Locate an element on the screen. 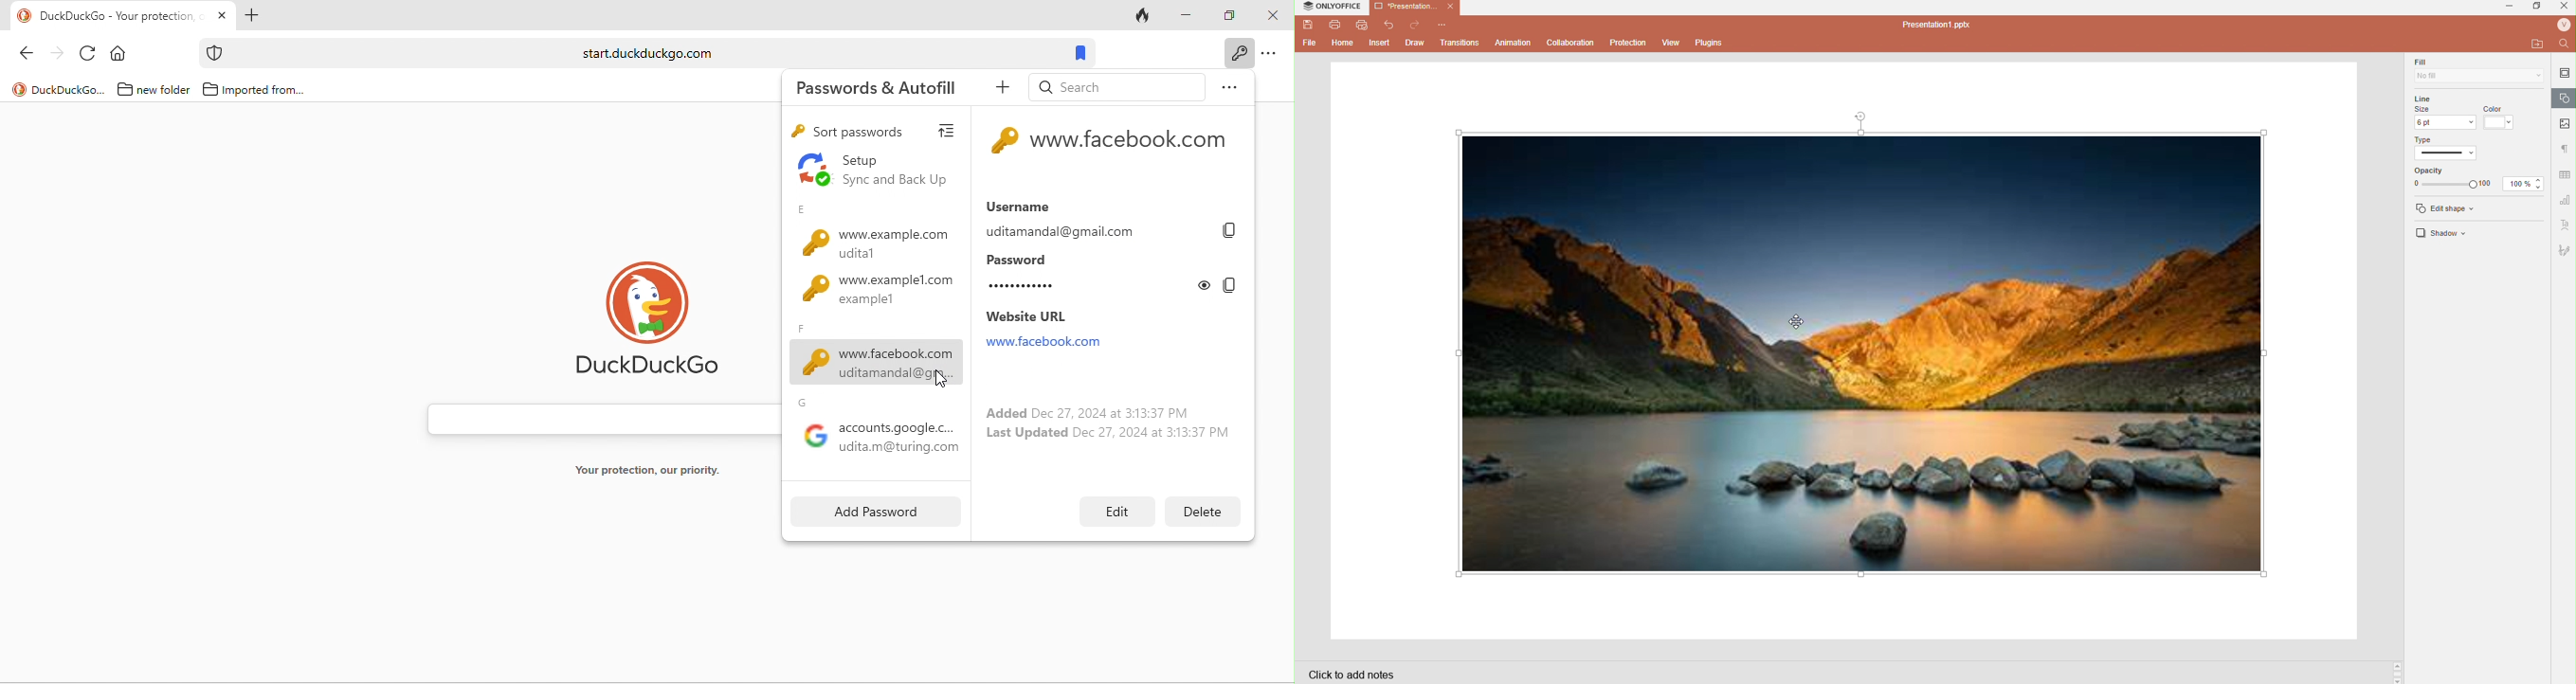 The image size is (2576, 700). Text art settings is located at coordinates (2565, 225).